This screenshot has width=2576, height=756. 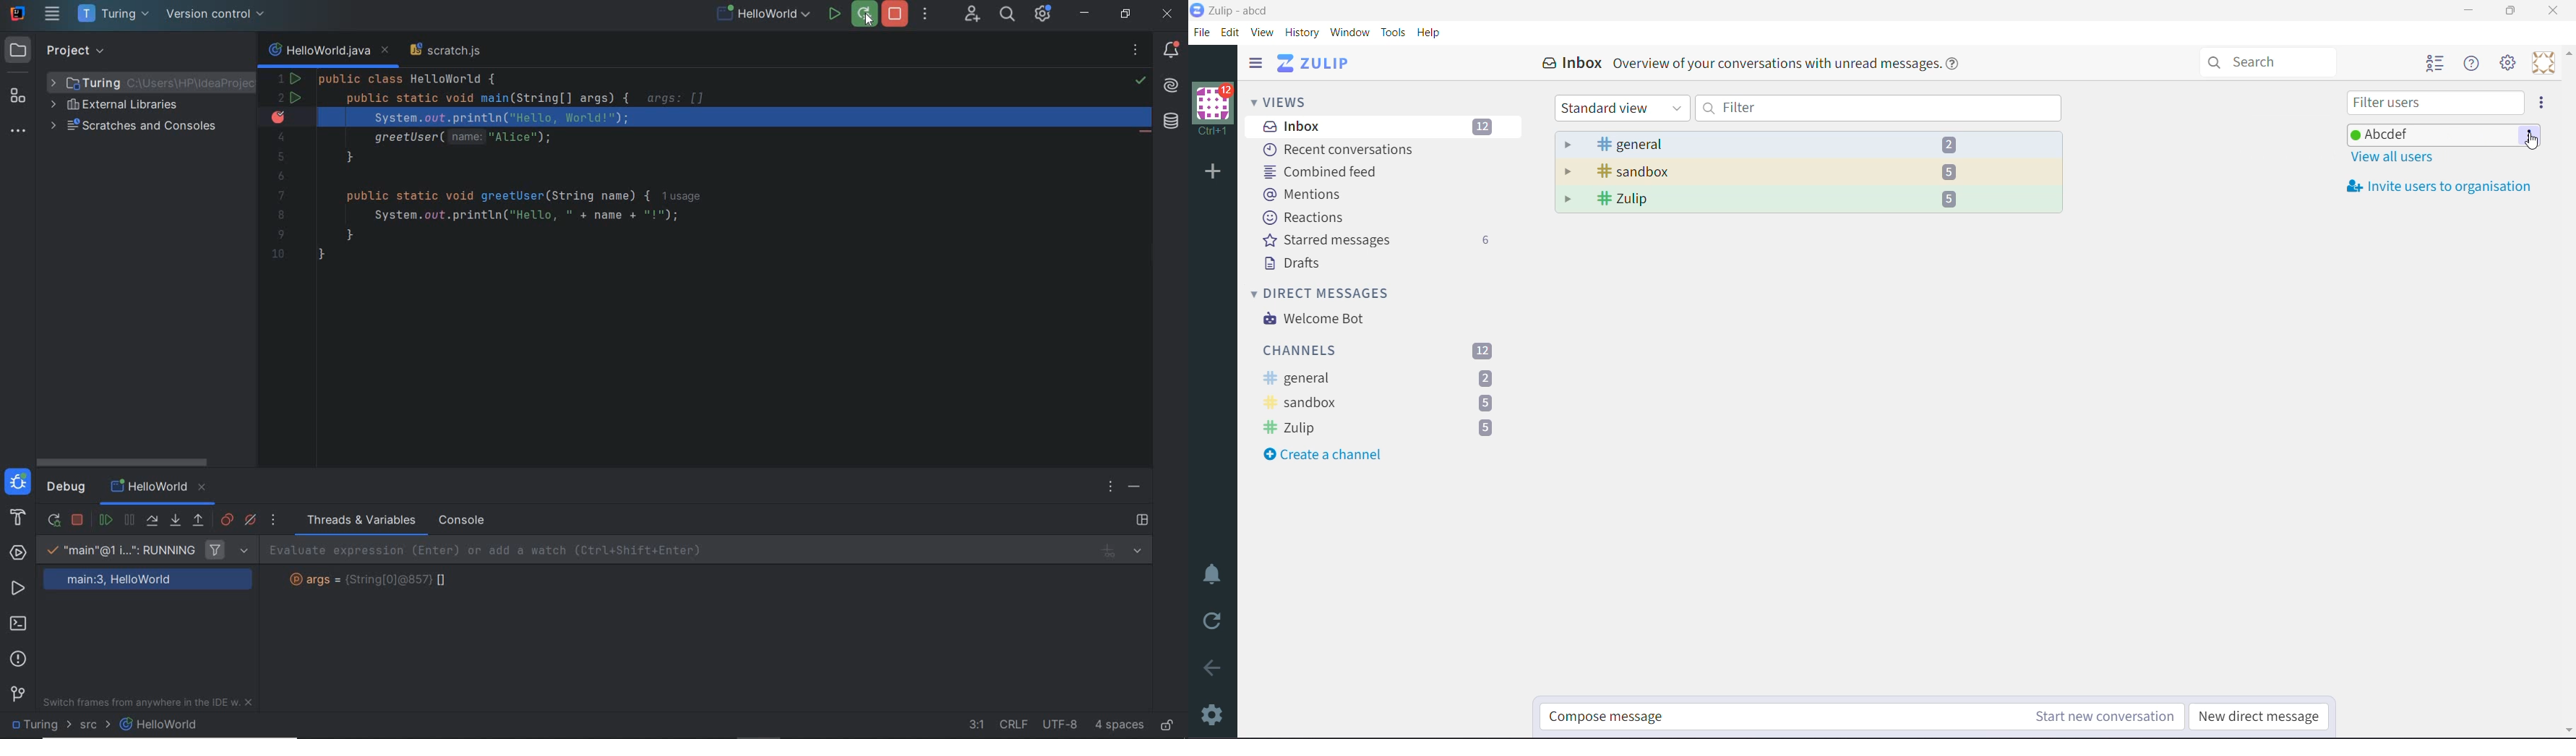 What do you see at coordinates (2269, 61) in the screenshot?
I see `Search` at bounding box center [2269, 61].